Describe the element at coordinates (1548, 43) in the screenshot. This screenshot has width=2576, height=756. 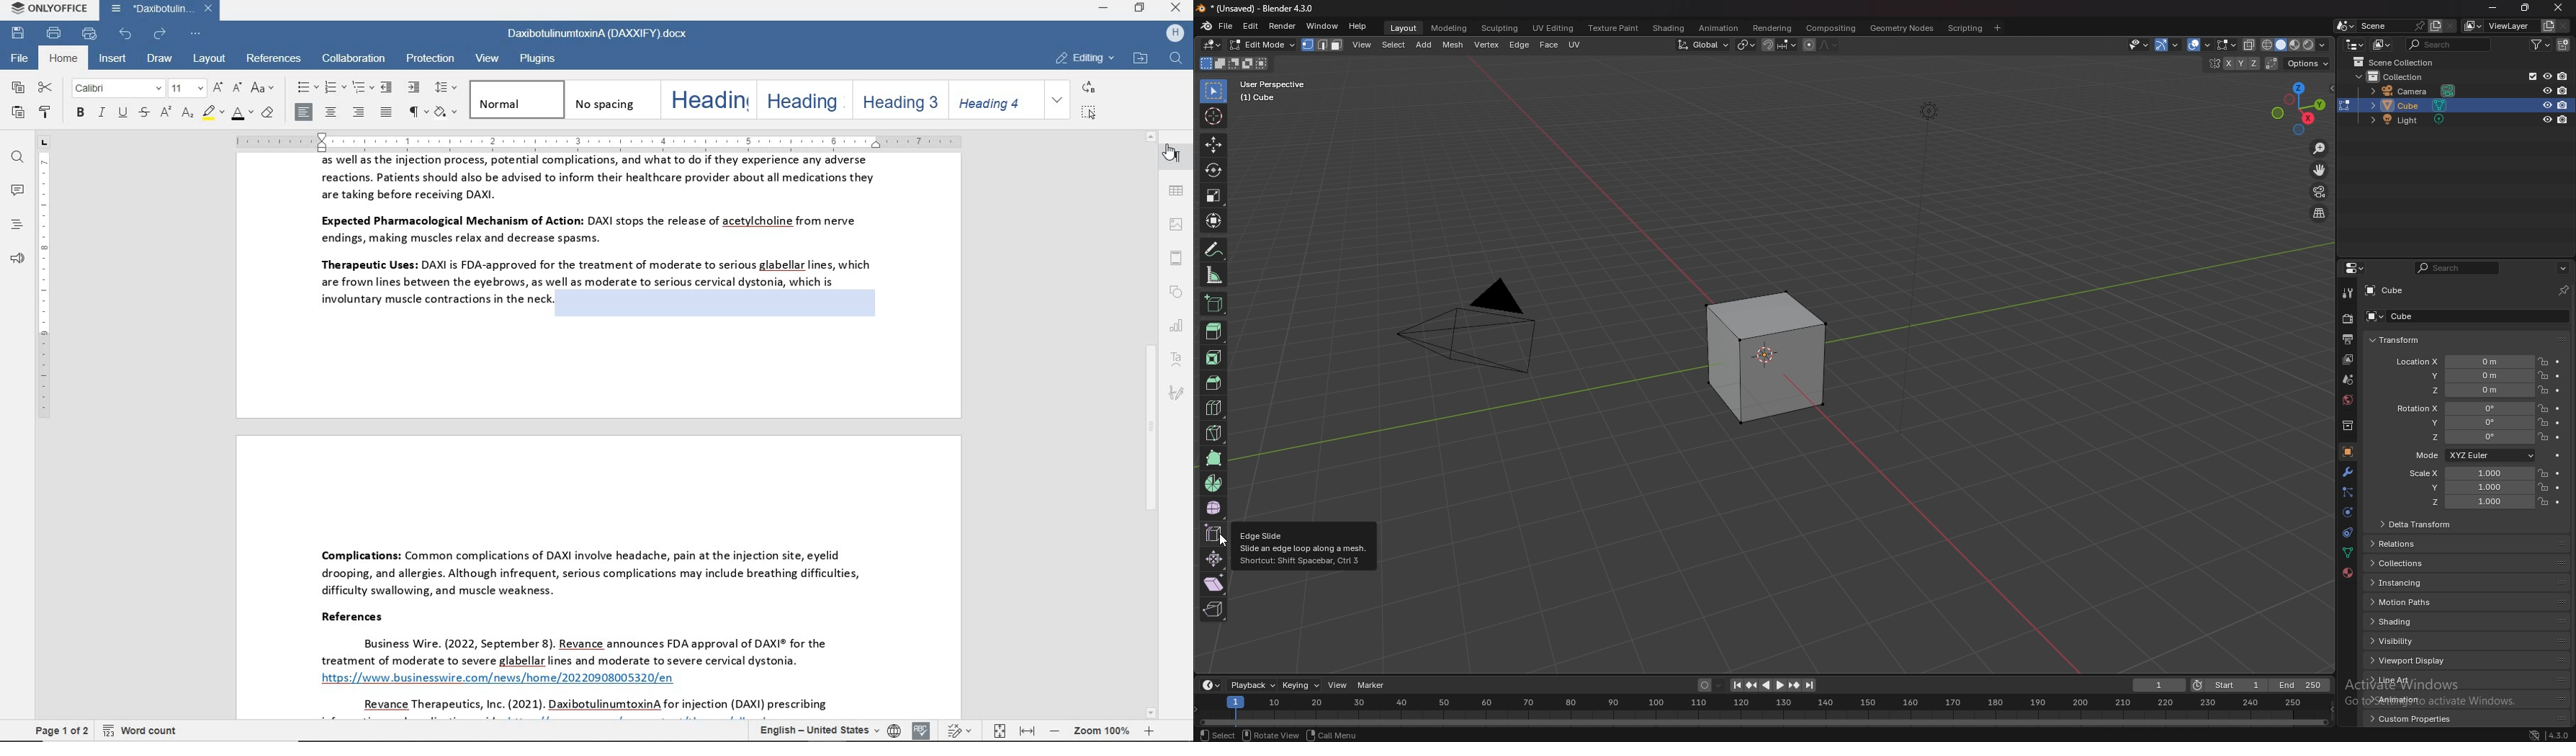
I see `Face` at that location.